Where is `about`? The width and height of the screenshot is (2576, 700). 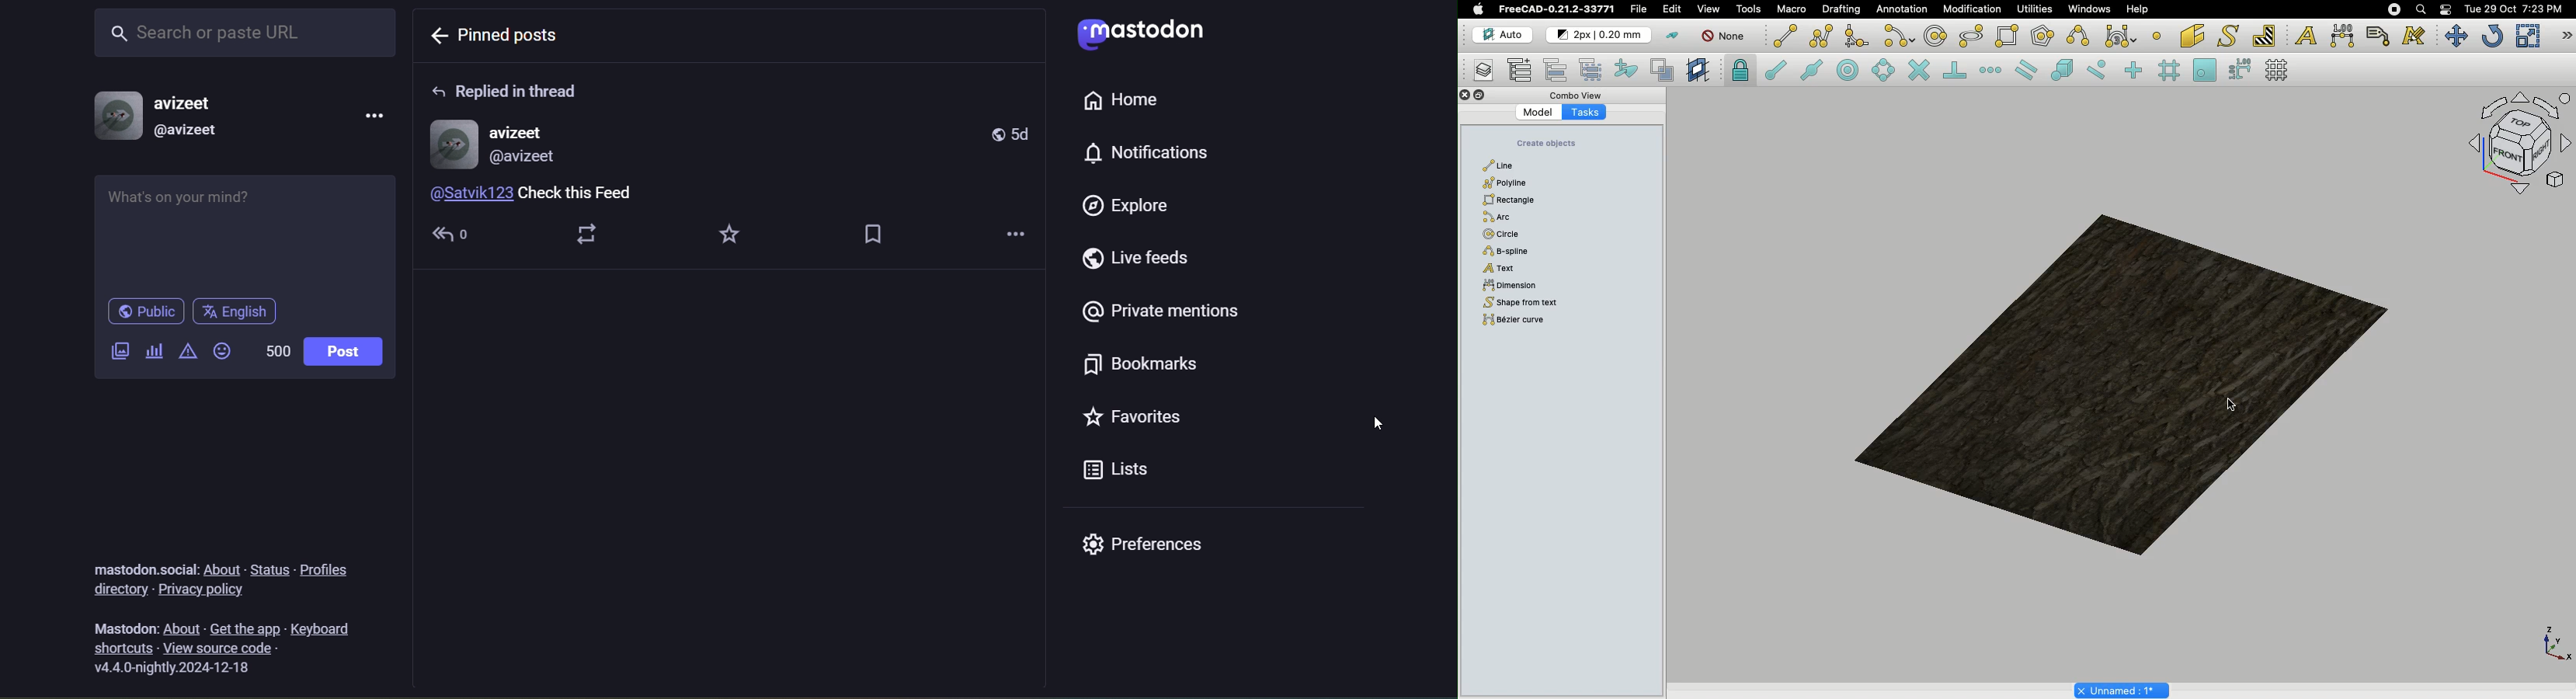 about is located at coordinates (220, 566).